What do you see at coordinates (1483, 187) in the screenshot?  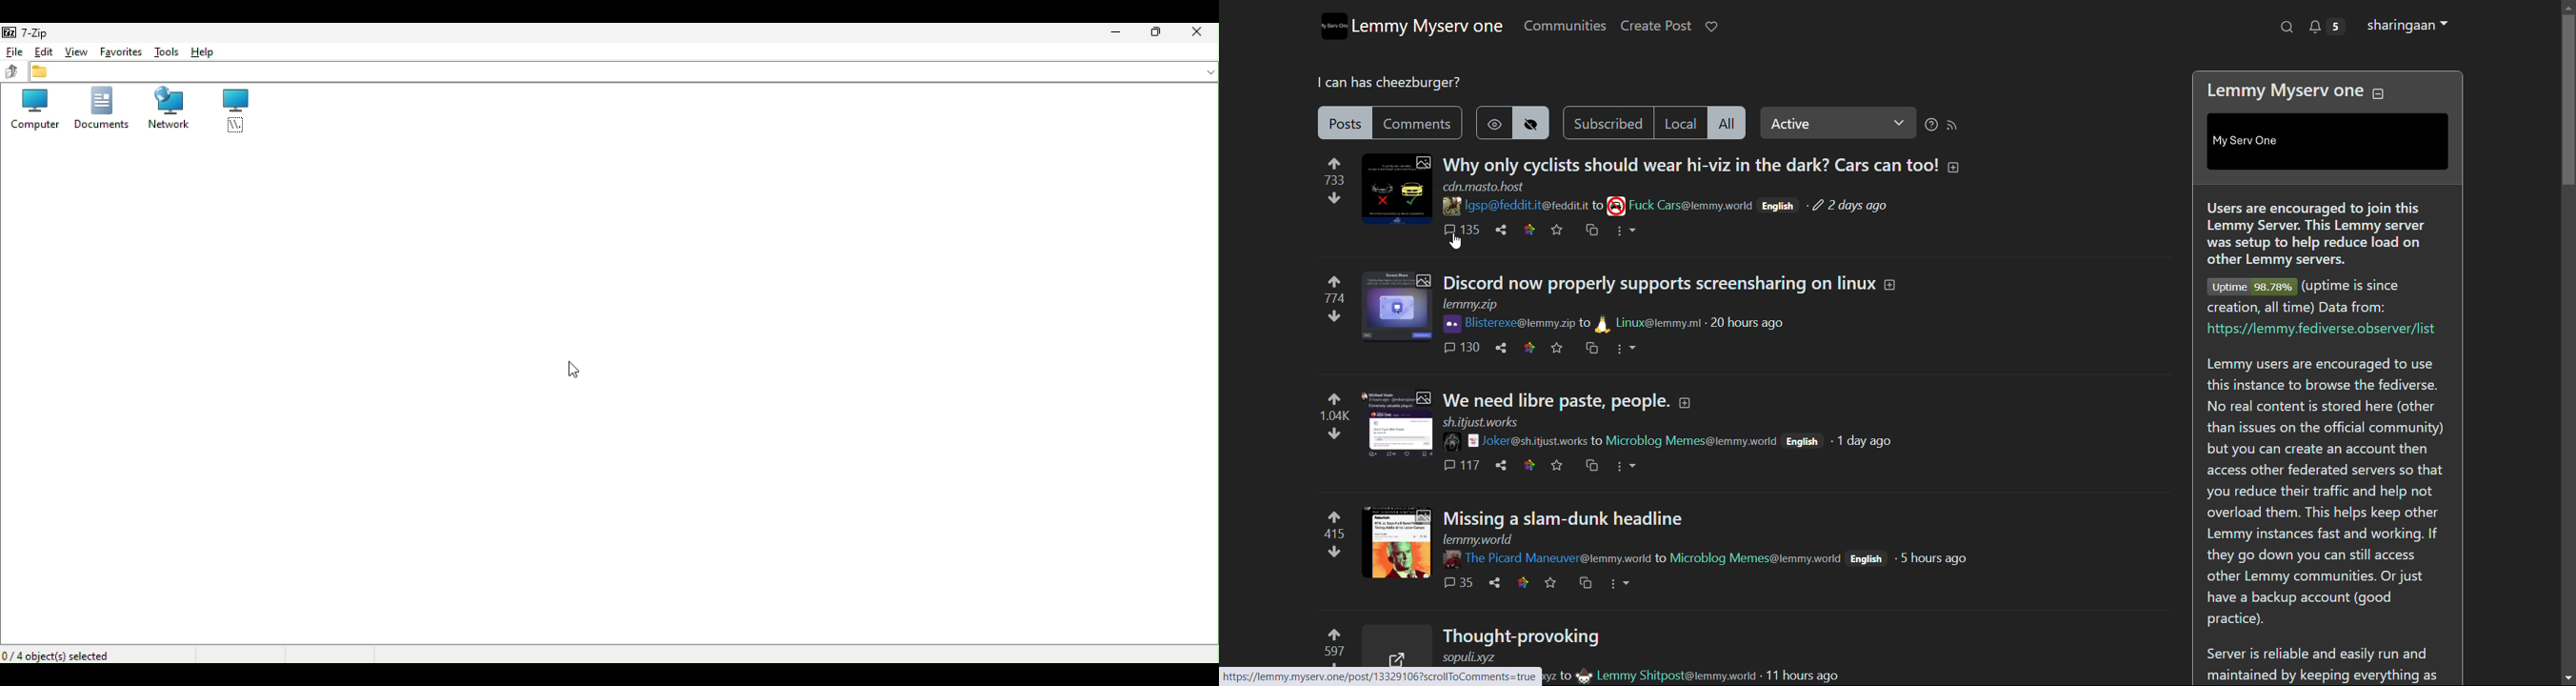 I see `url` at bounding box center [1483, 187].